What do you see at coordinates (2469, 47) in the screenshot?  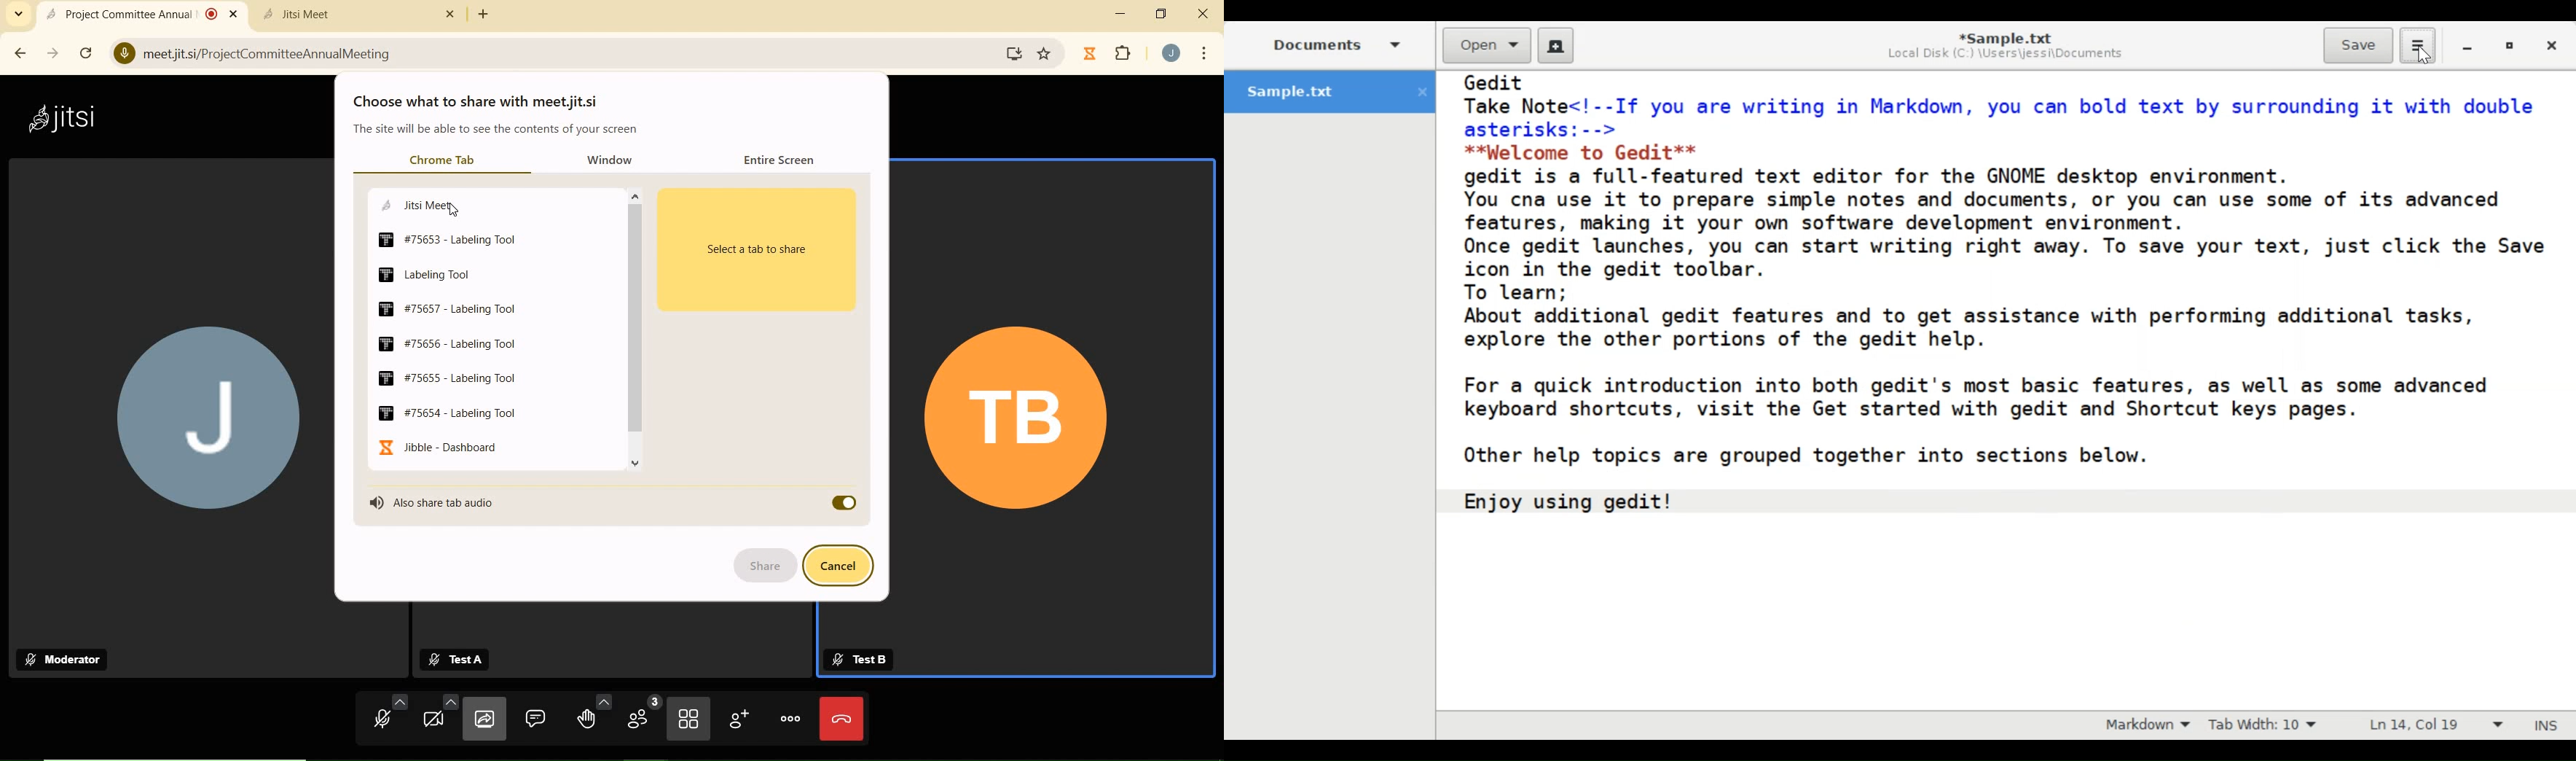 I see `minimize` at bounding box center [2469, 47].